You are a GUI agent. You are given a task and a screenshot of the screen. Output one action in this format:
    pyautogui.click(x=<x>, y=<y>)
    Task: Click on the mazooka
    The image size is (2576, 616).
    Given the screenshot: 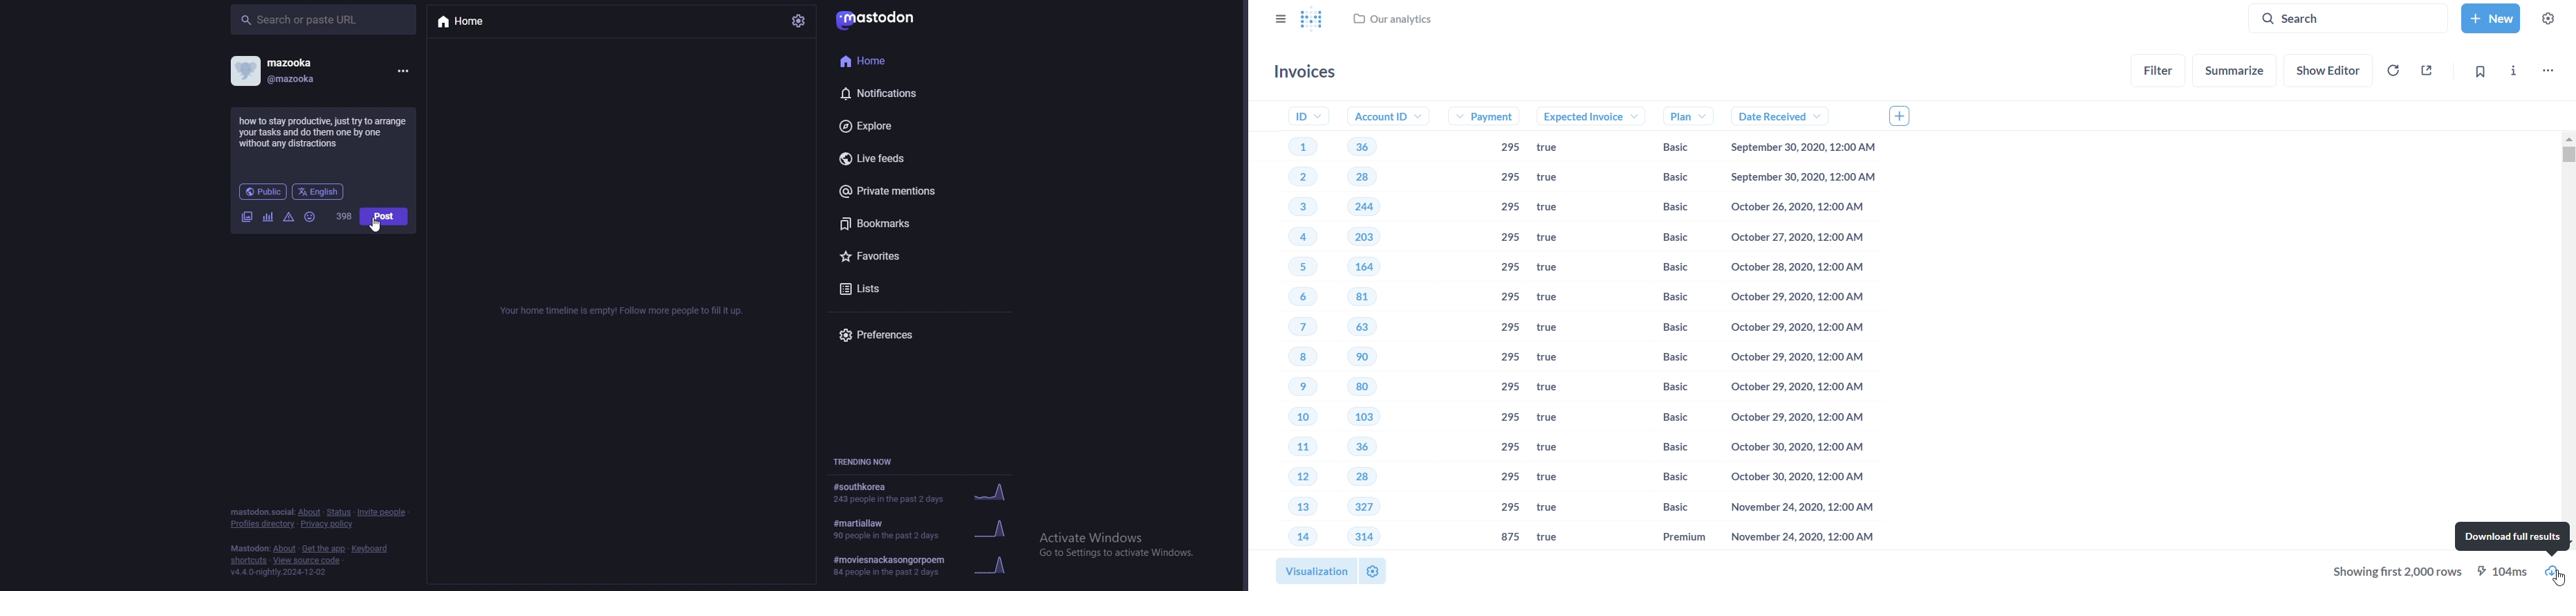 What is the action you would take?
    pyautogui.click(x=309, y=61)
    